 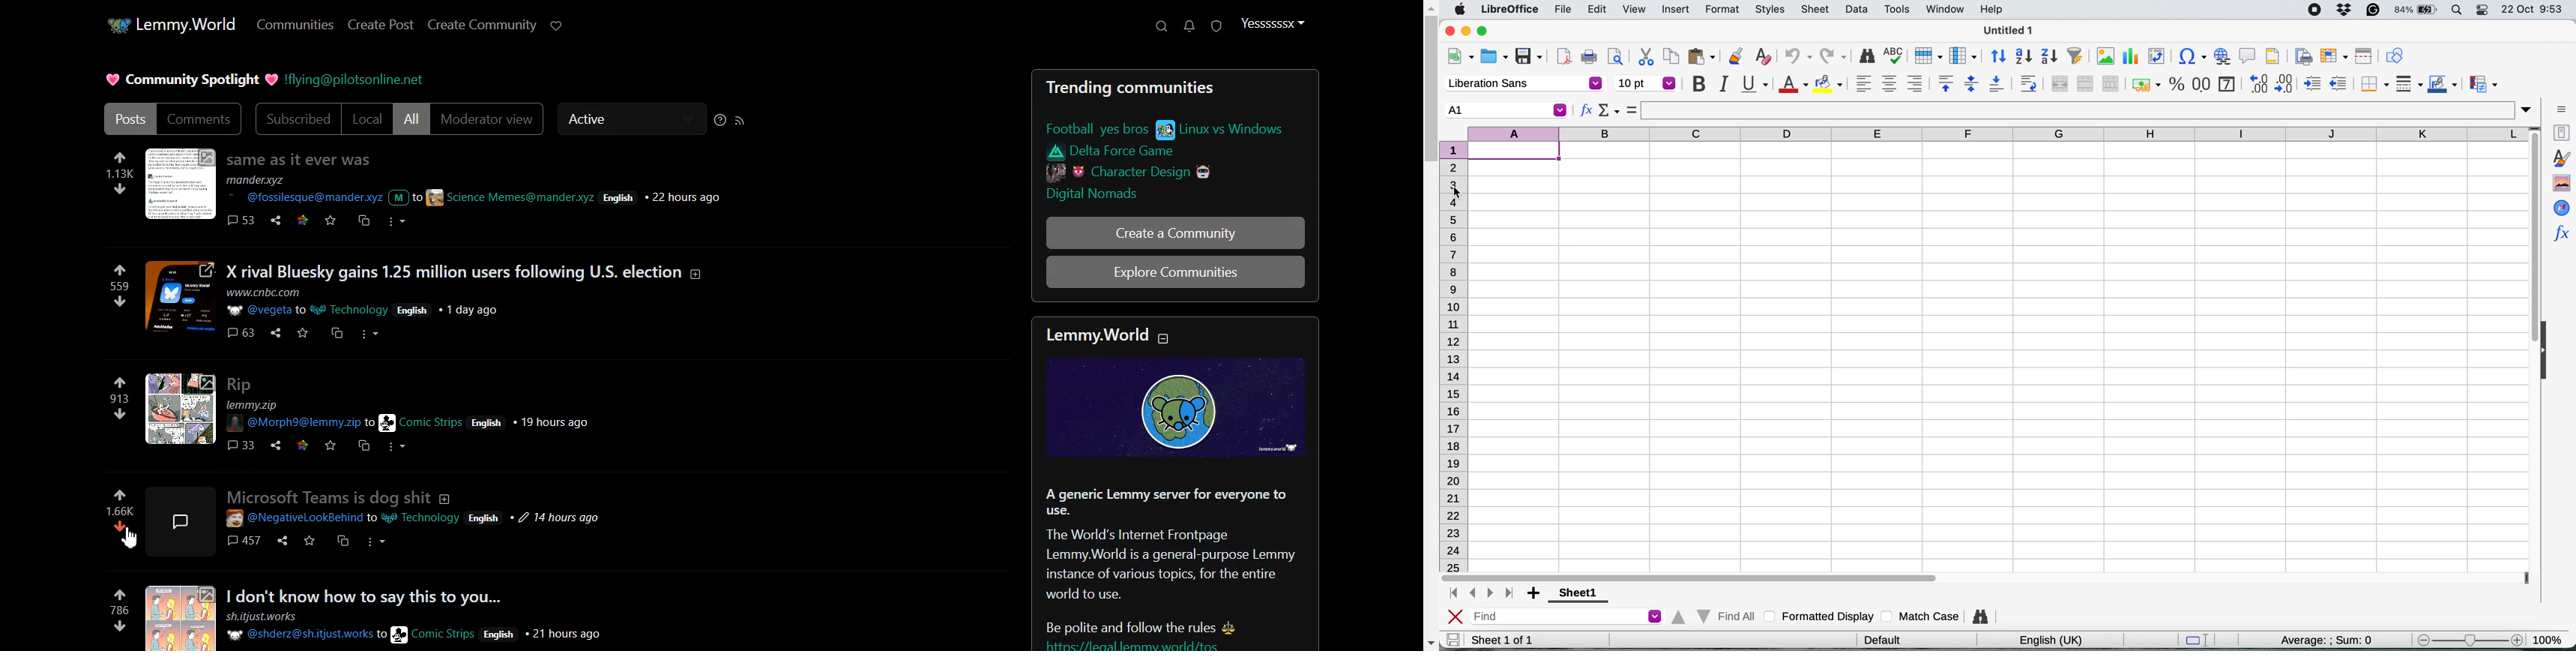 What do you see at coordinates (1494, 58) in the screenshot?
I see `open` at bounding box center [1494, 58].